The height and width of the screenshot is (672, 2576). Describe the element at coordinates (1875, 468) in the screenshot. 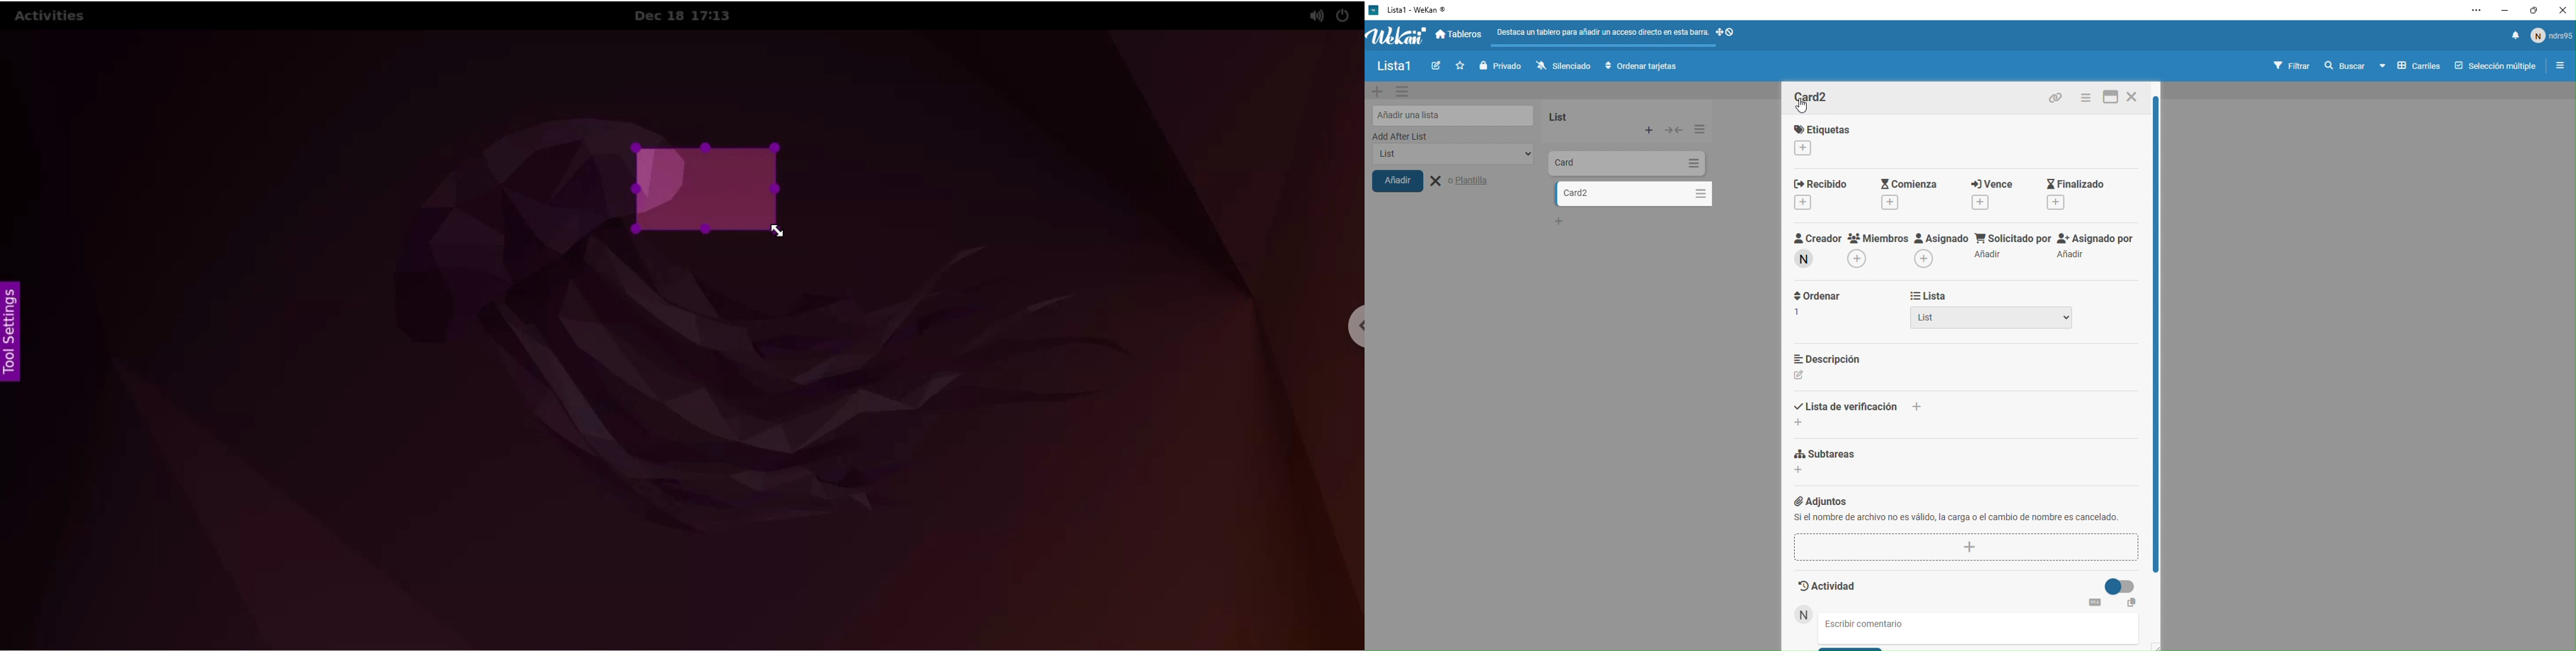

I see `subtareas` at that location.